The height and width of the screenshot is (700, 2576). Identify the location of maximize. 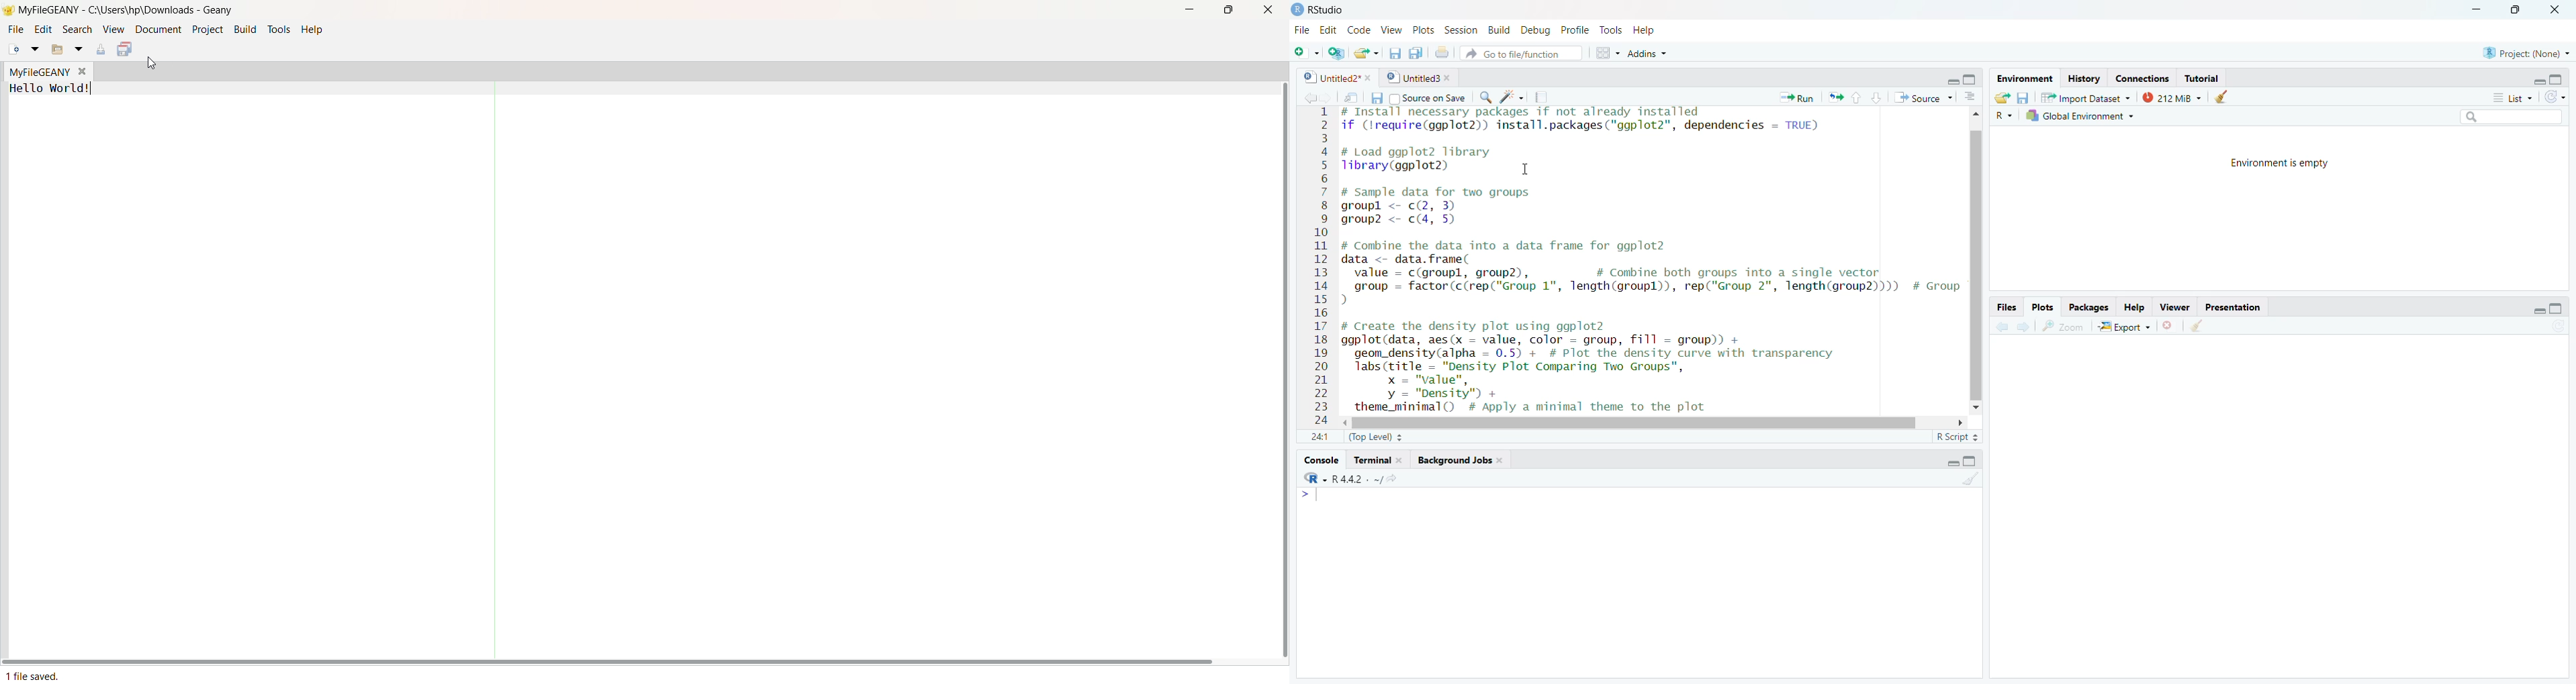
(2562, 80).